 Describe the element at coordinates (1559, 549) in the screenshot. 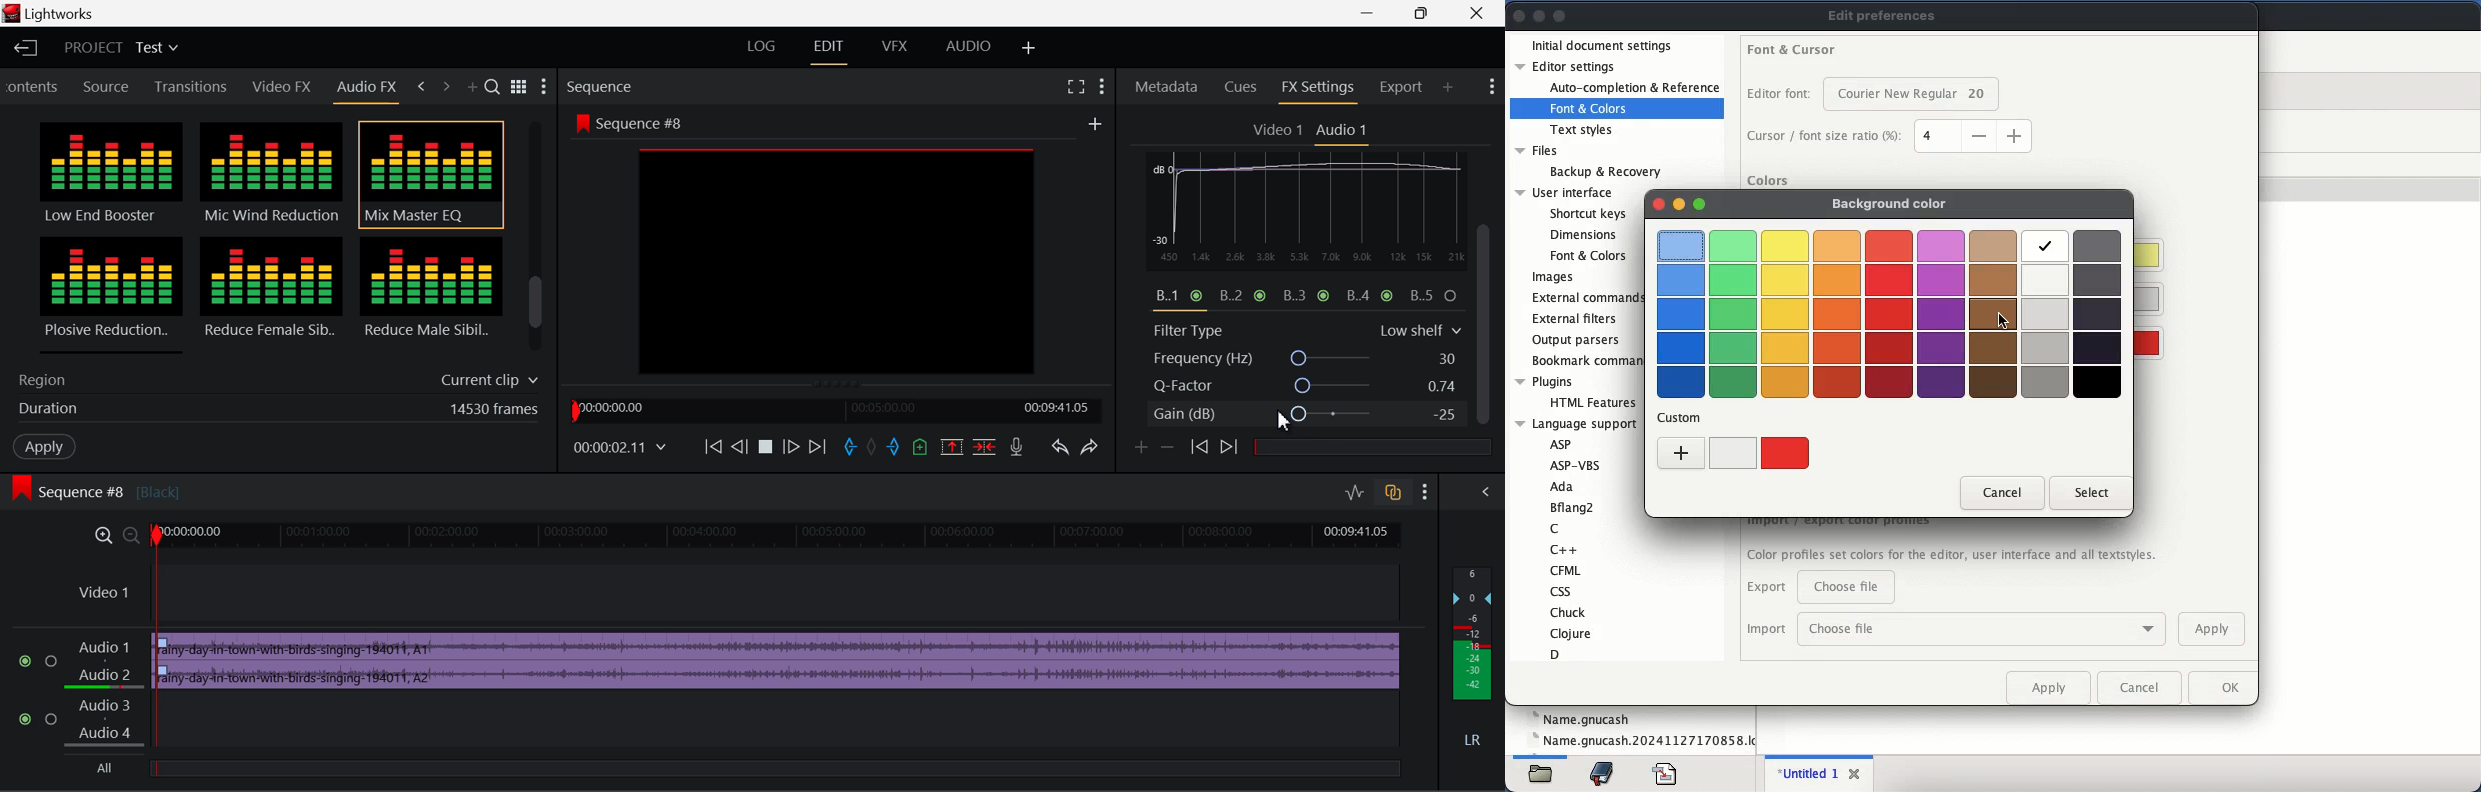

I see `C++` at that location.